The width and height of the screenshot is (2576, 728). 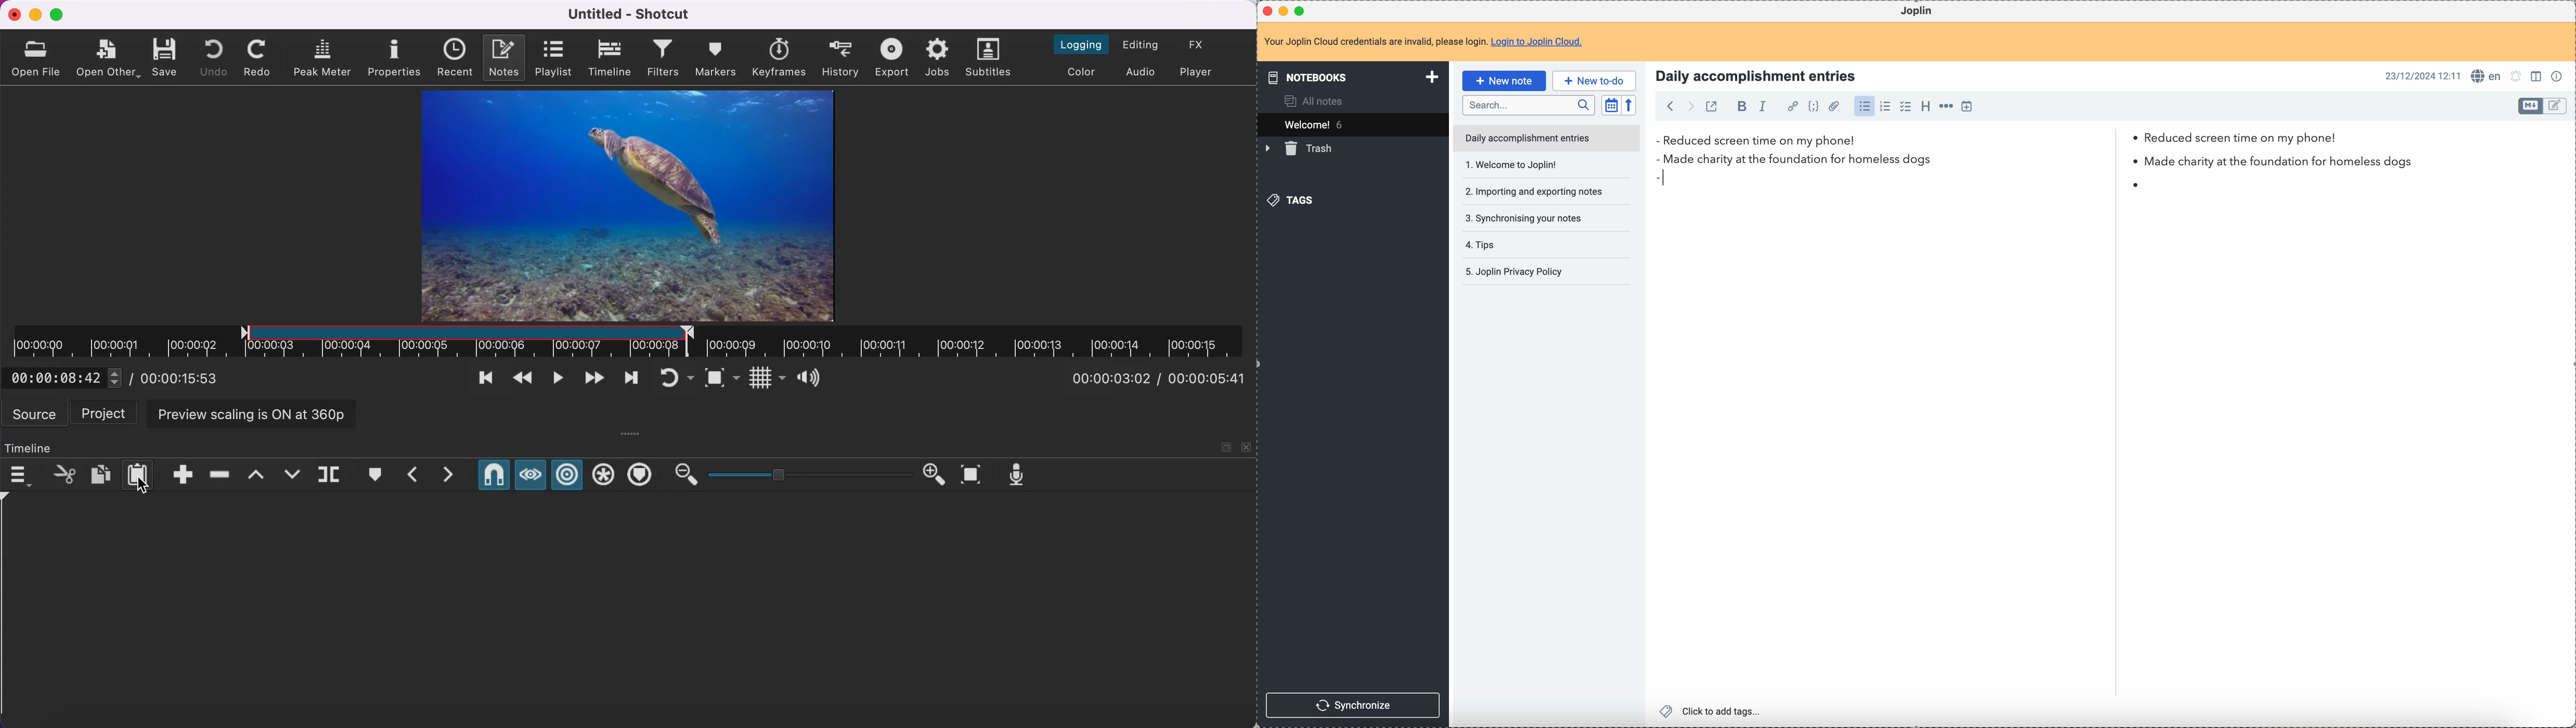 I want to click on new to-do, so click(x=1595, y=80).